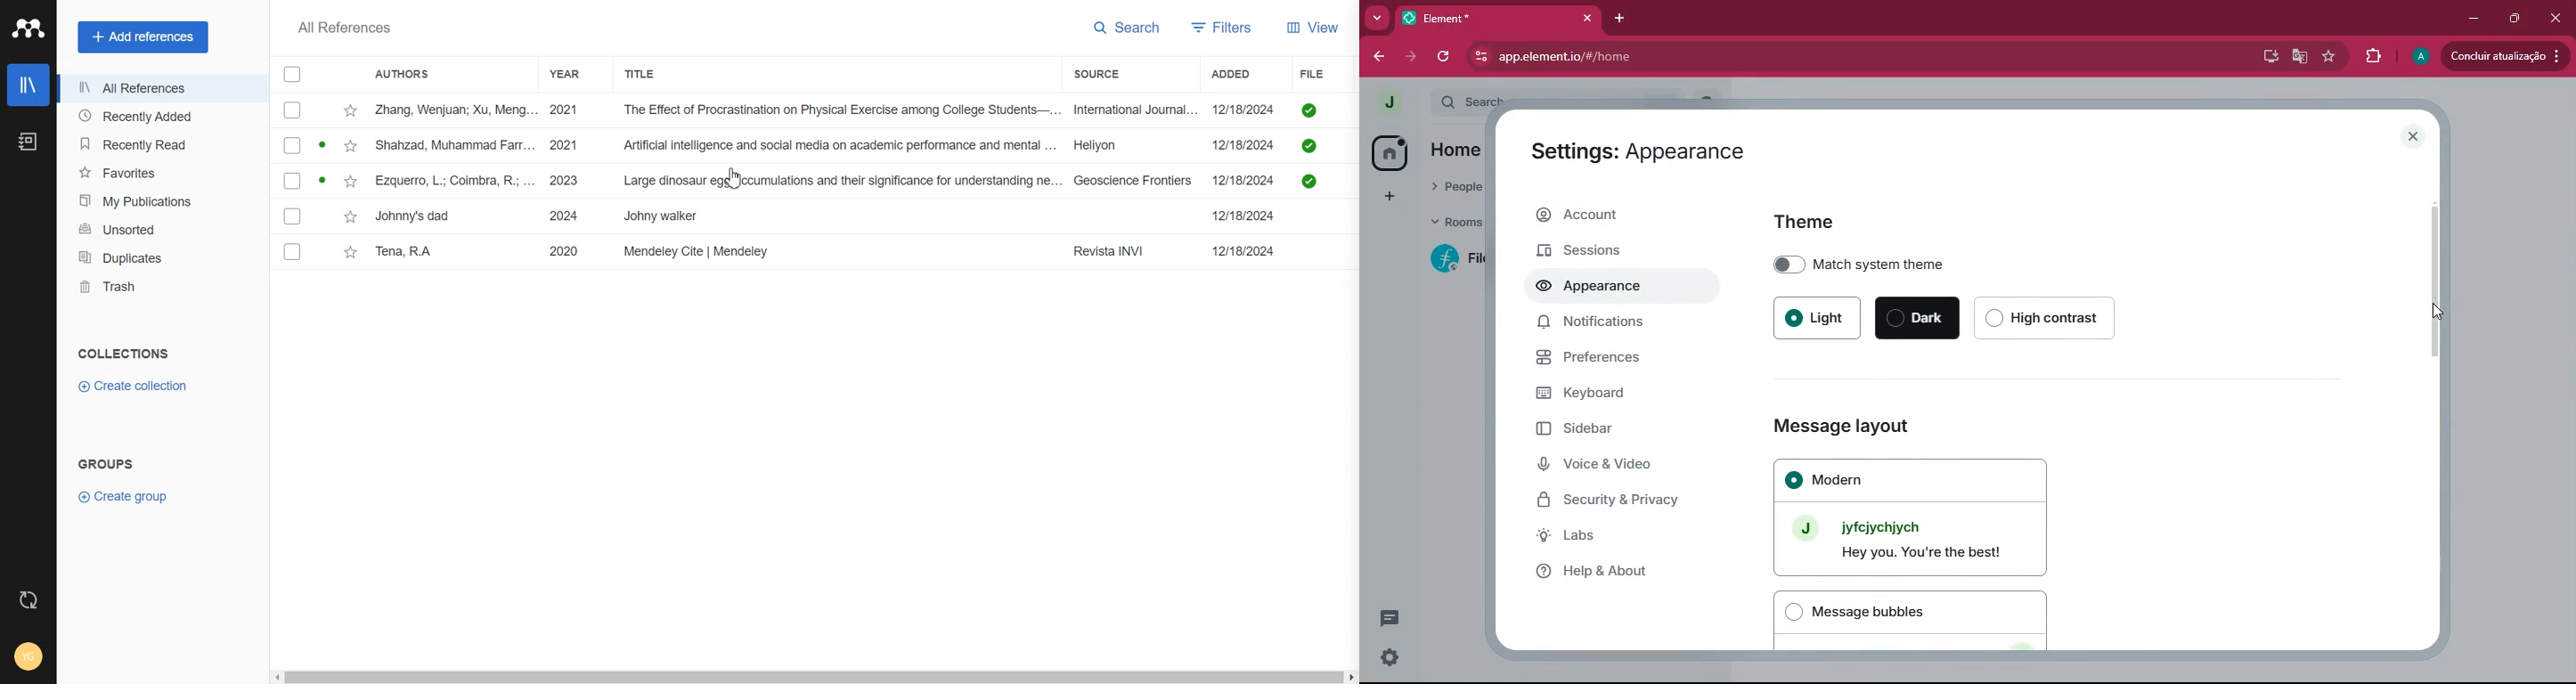  What do you see at coordinates (1586, 18) in the screenshot?
I see `close` at bounding box center [1586, 18].